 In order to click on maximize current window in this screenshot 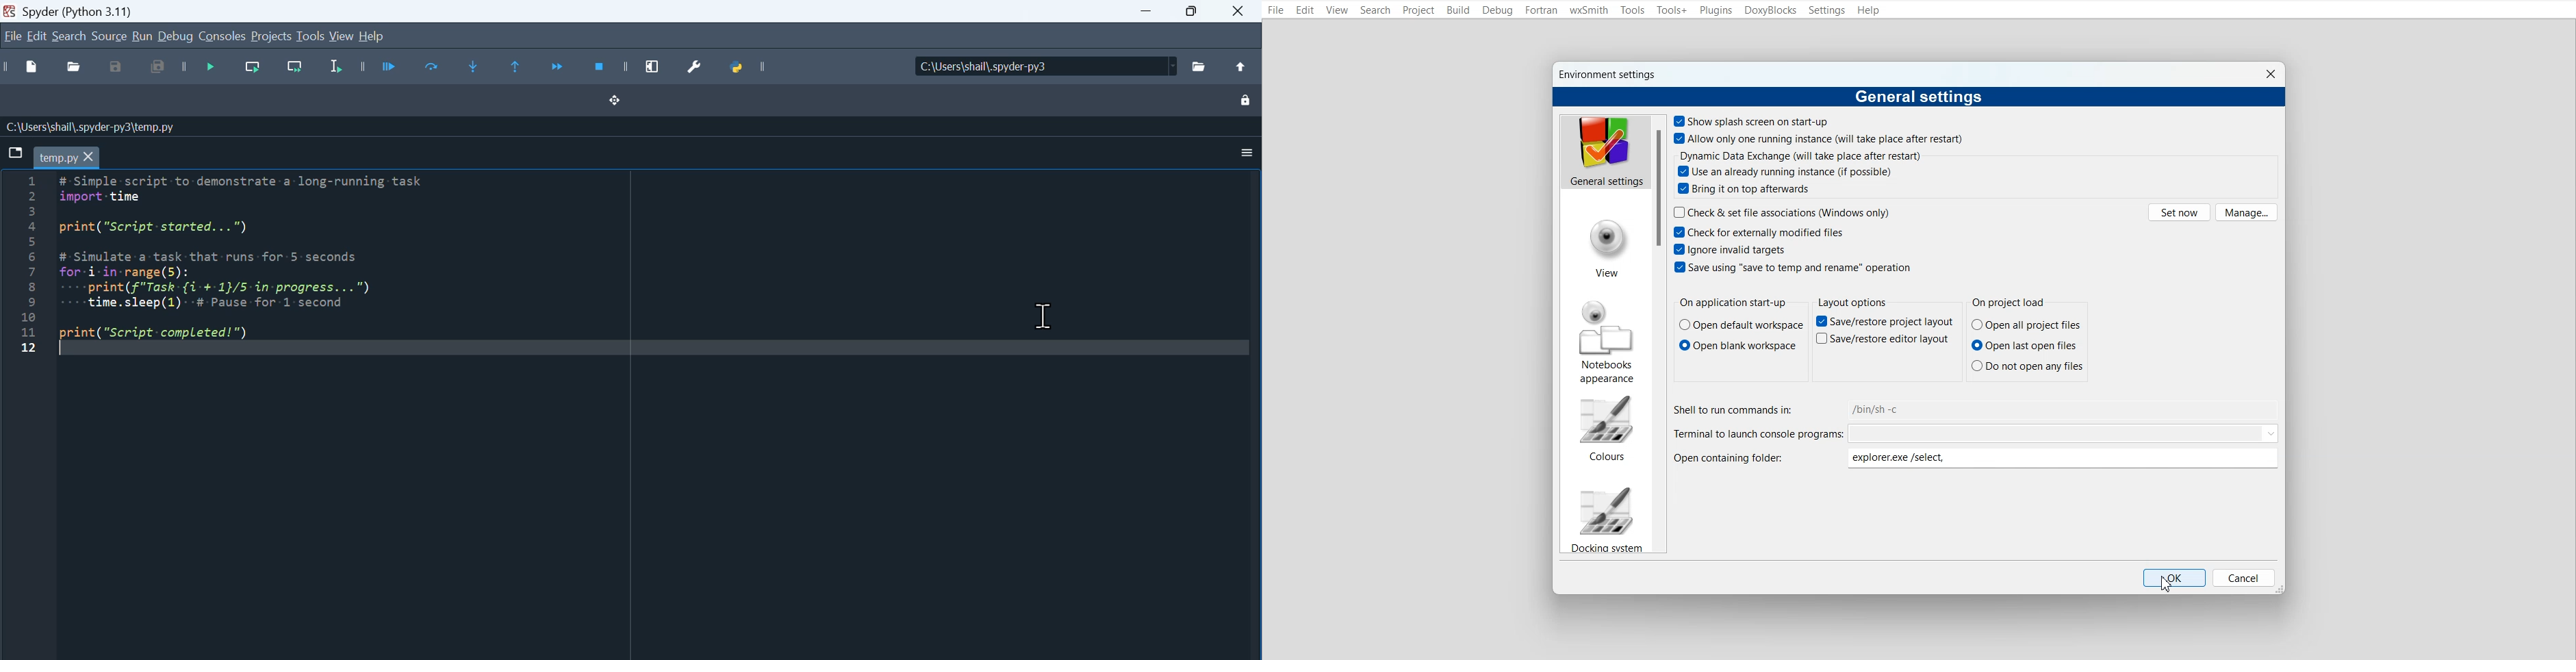, I will do `click(653, 68)`.